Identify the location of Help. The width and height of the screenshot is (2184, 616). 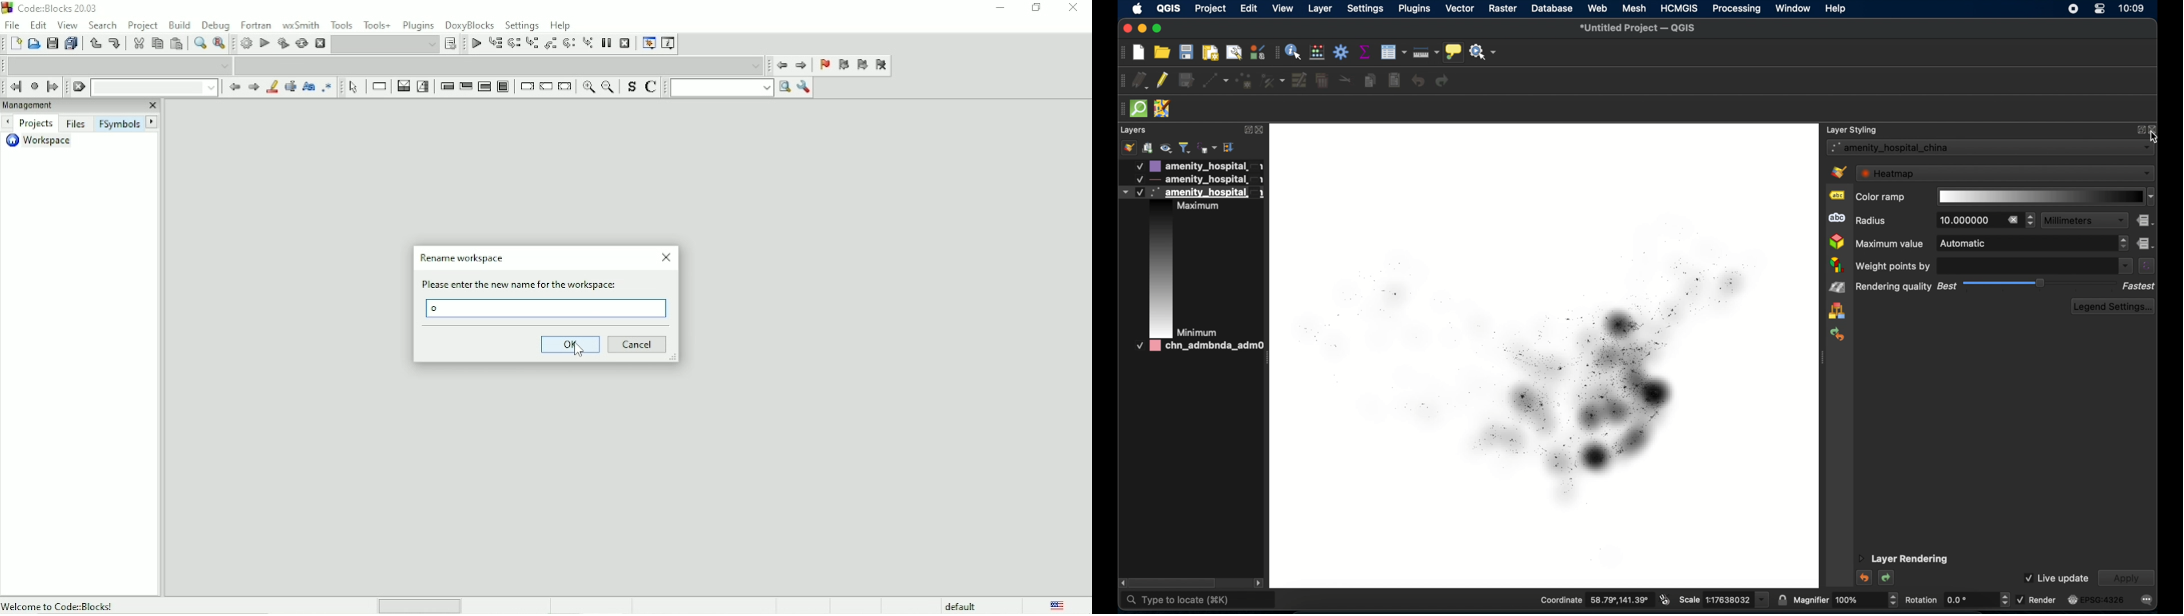
(560, 24).